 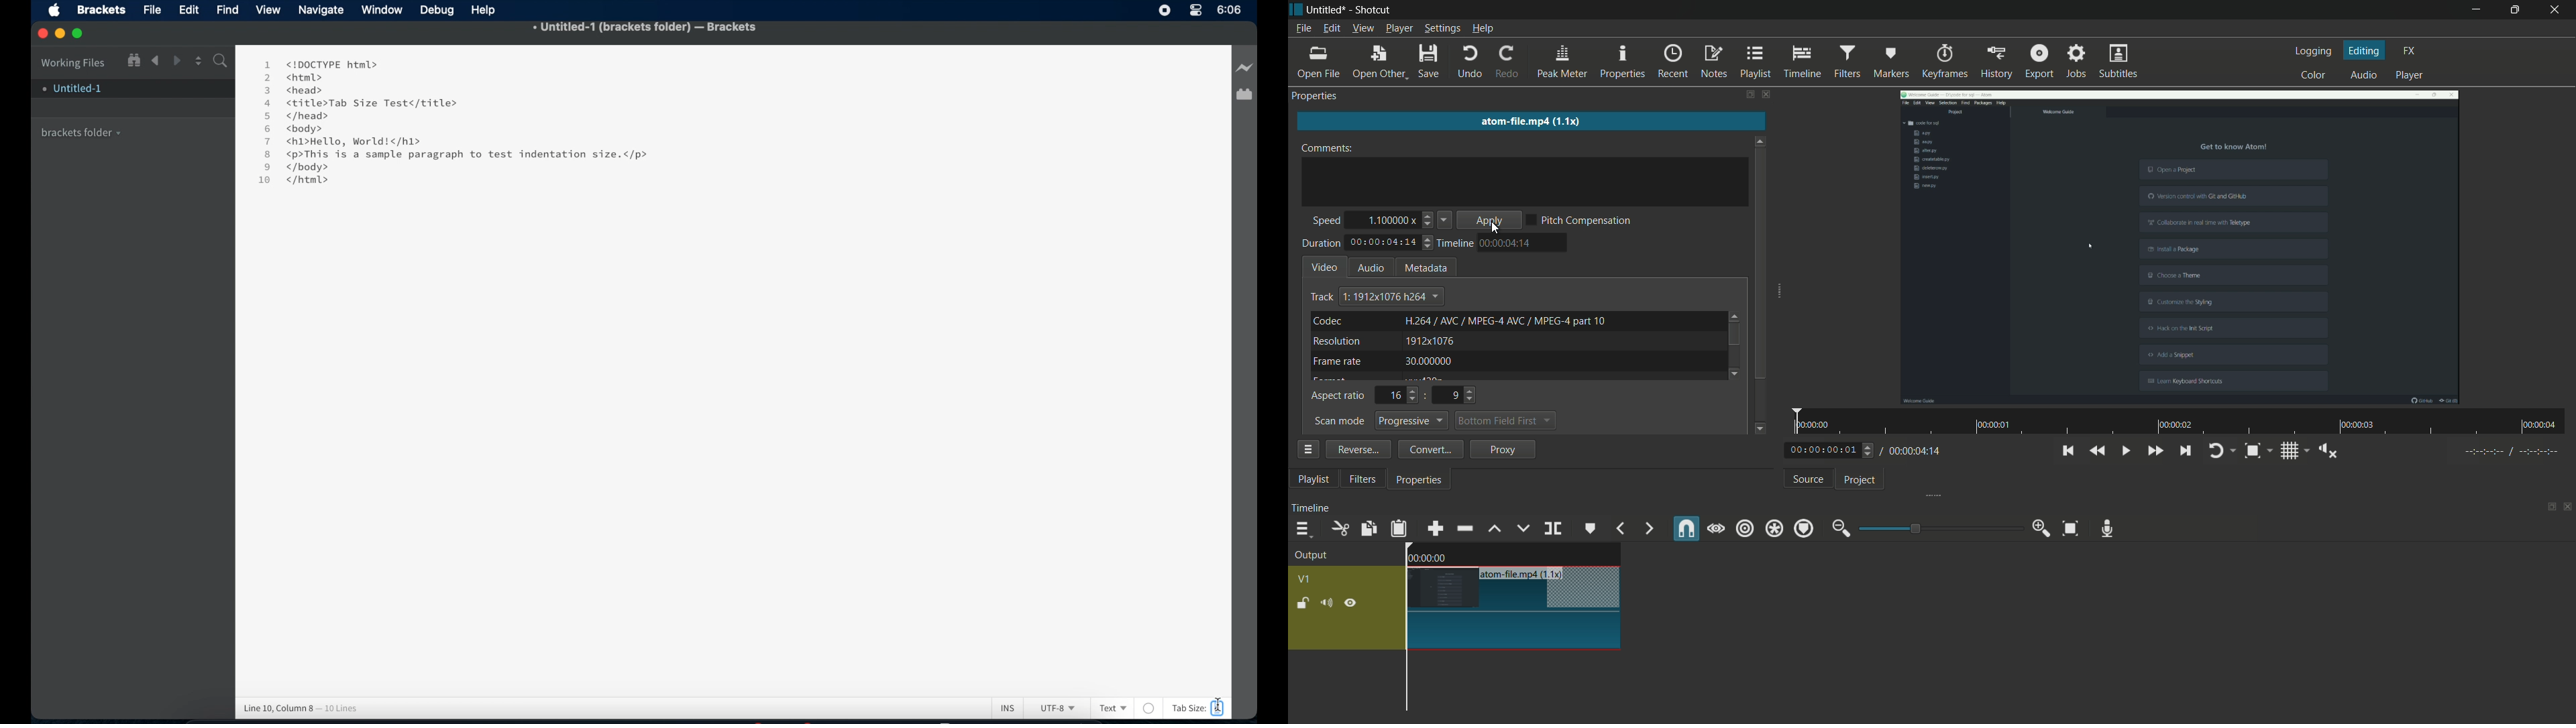 What do you see at coordinates (1413, 421) in the screenshot?
I see `progressive` at bounding box center [1413, 421].